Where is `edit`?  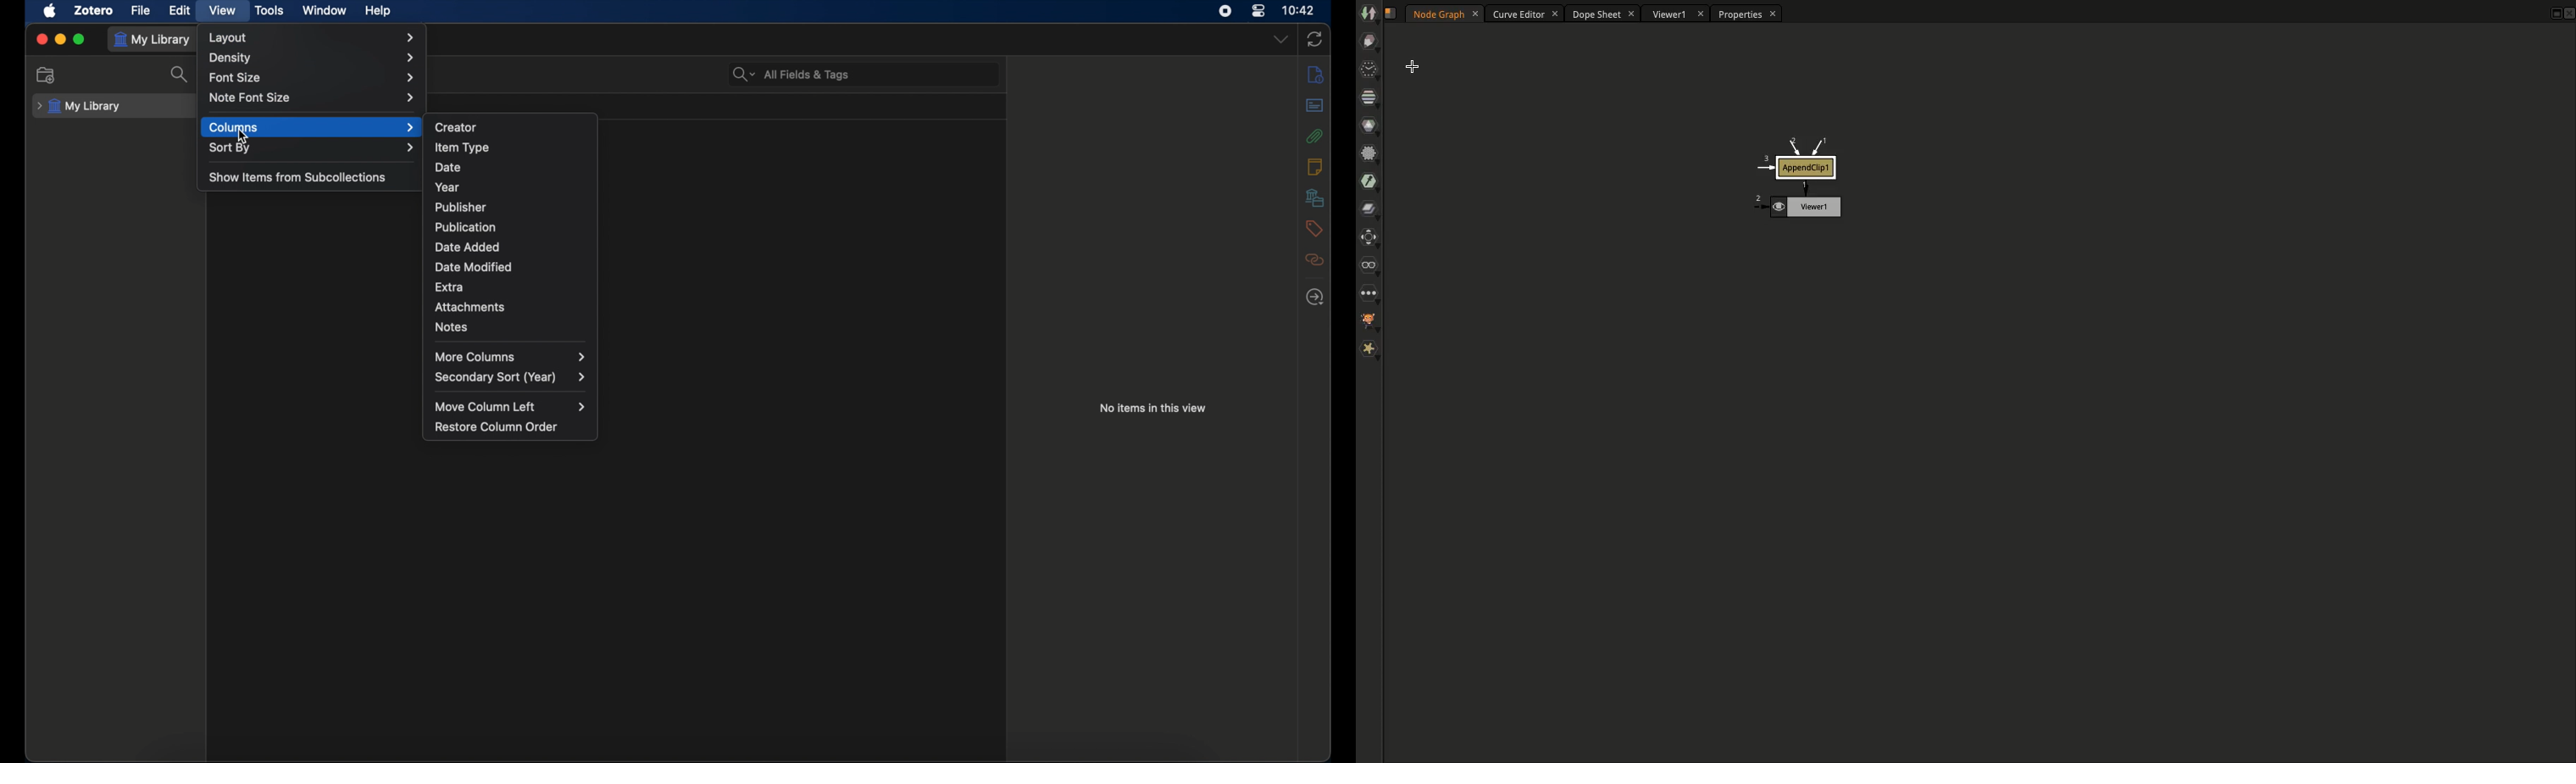
edit is located at coordinates (179, 11).